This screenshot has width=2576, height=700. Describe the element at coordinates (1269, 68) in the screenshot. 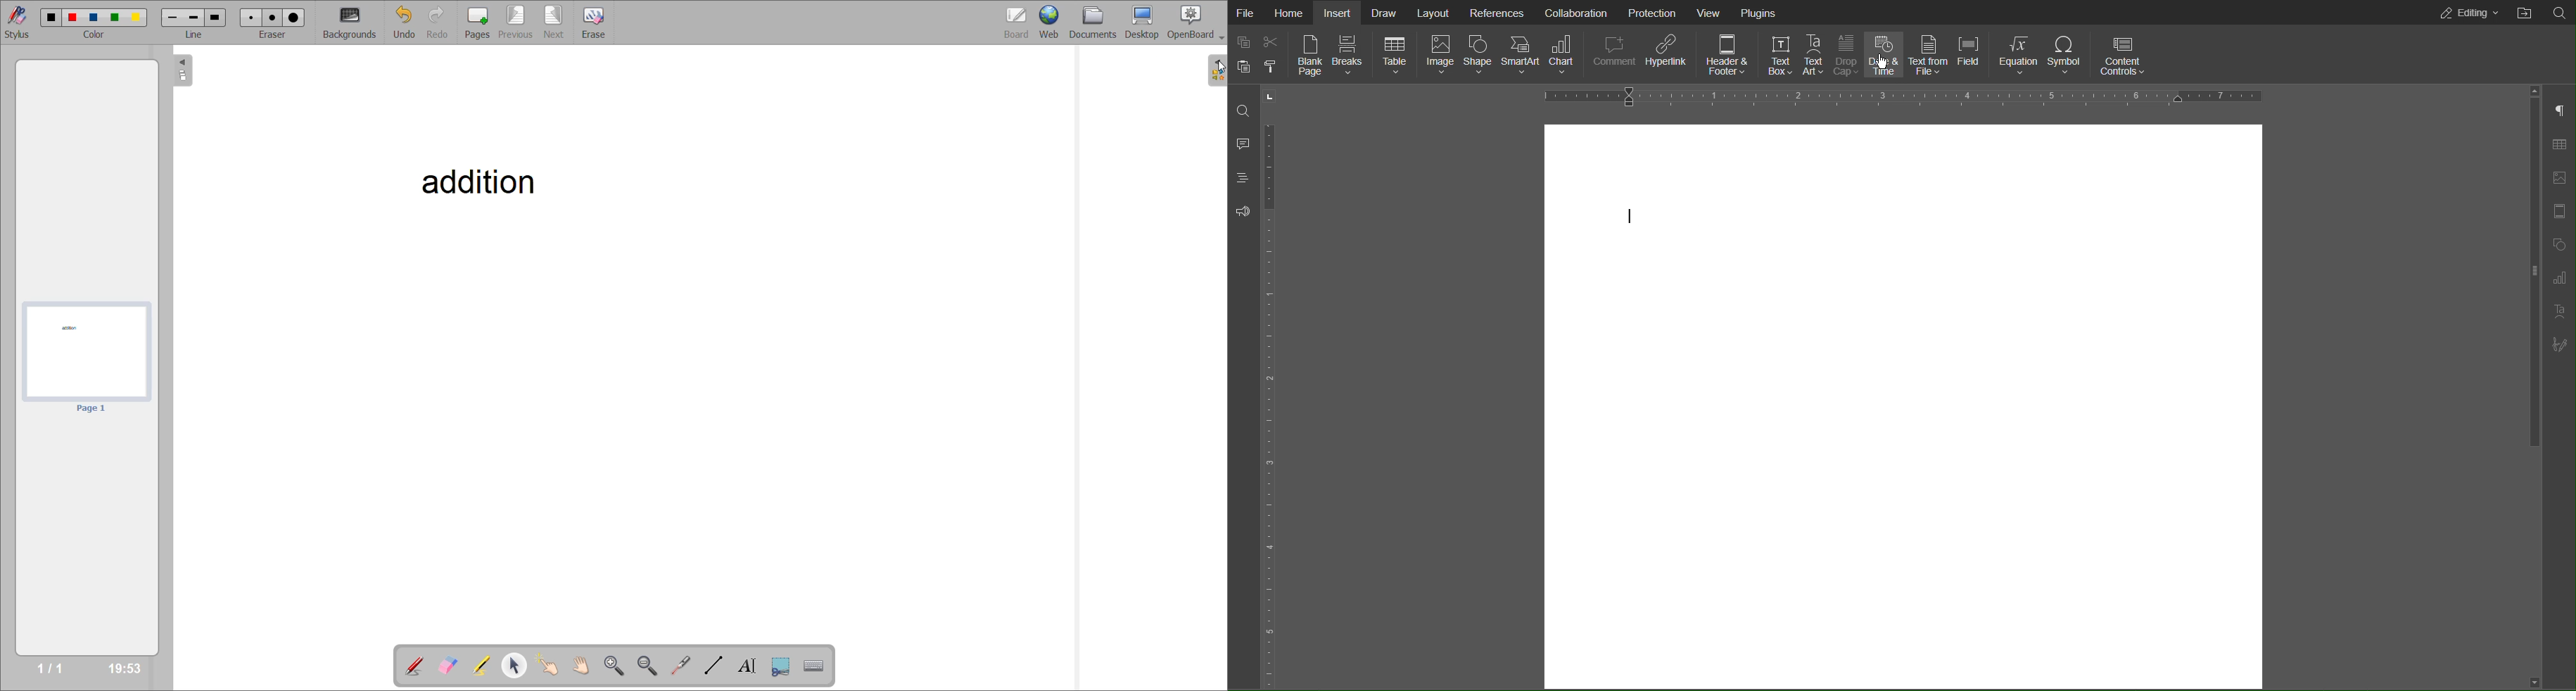

I see `Copy Formatting` at that location.